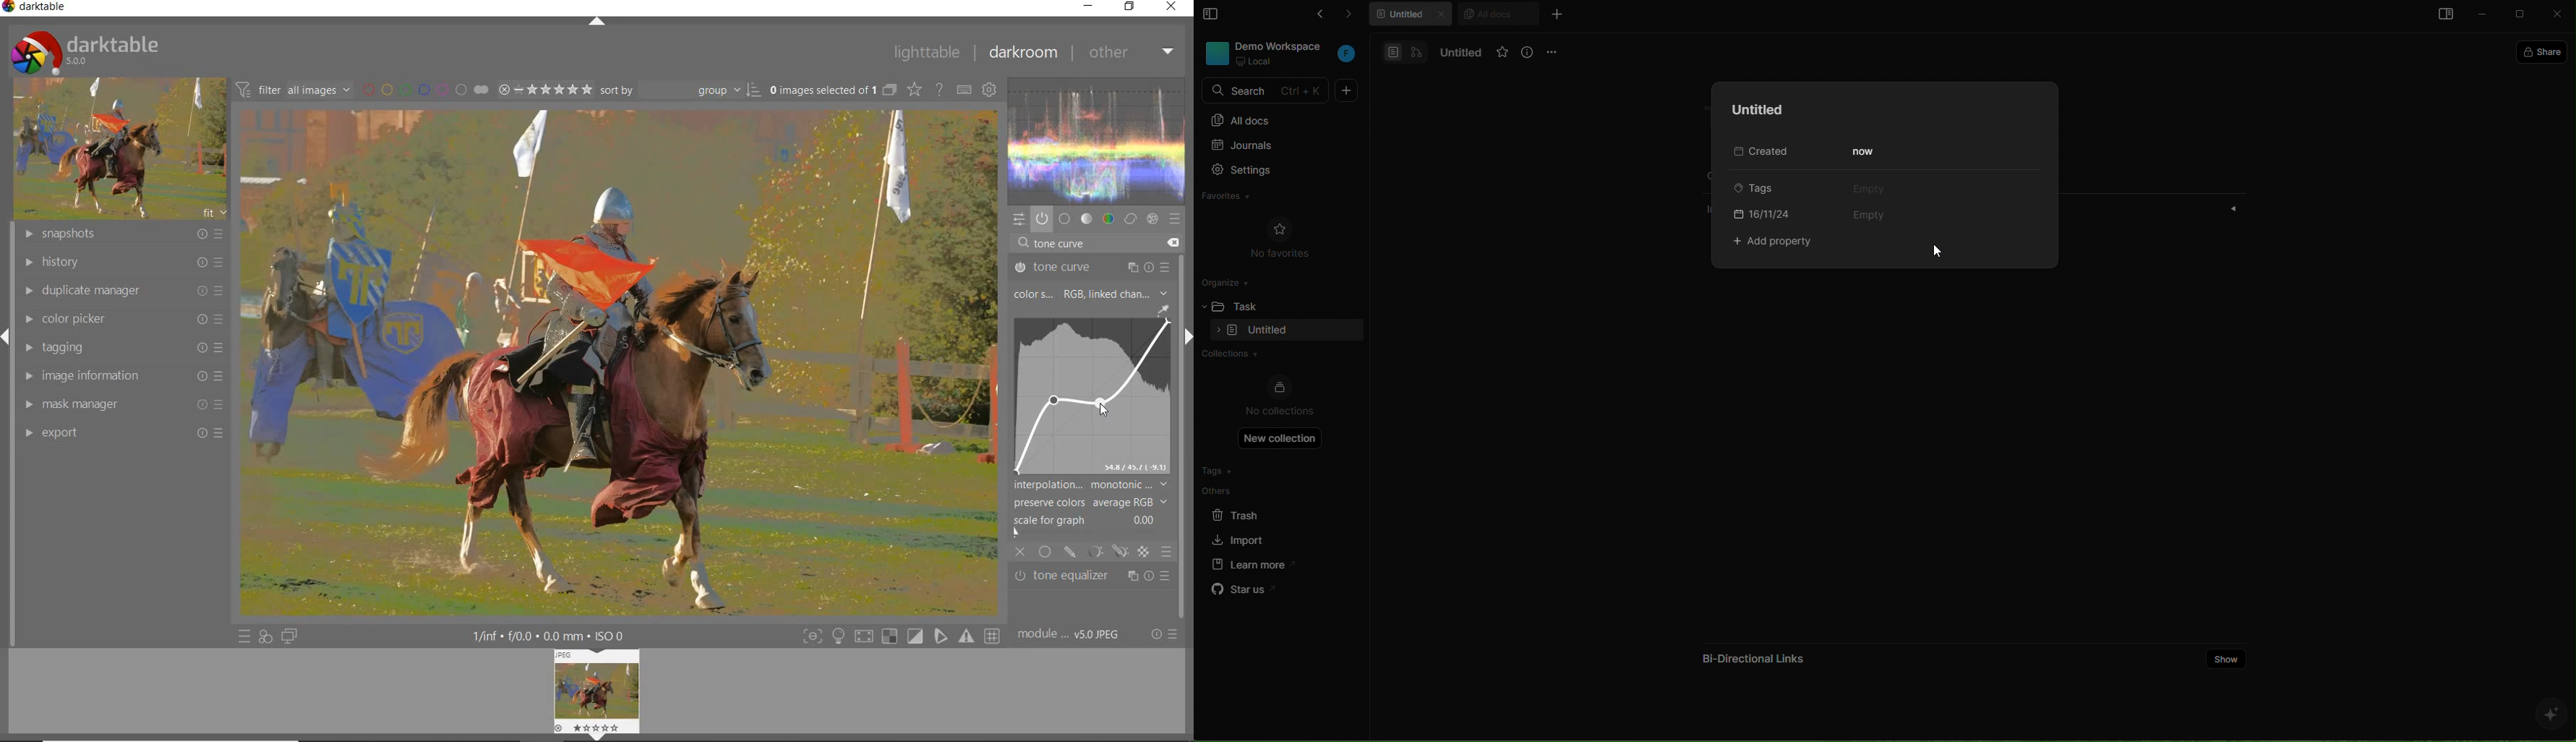 This screenshot has height=756, width=2576. What do you see at coordinates (1528, 53) in the screenshot?
I see `info` at bounding box center [1528, 53].